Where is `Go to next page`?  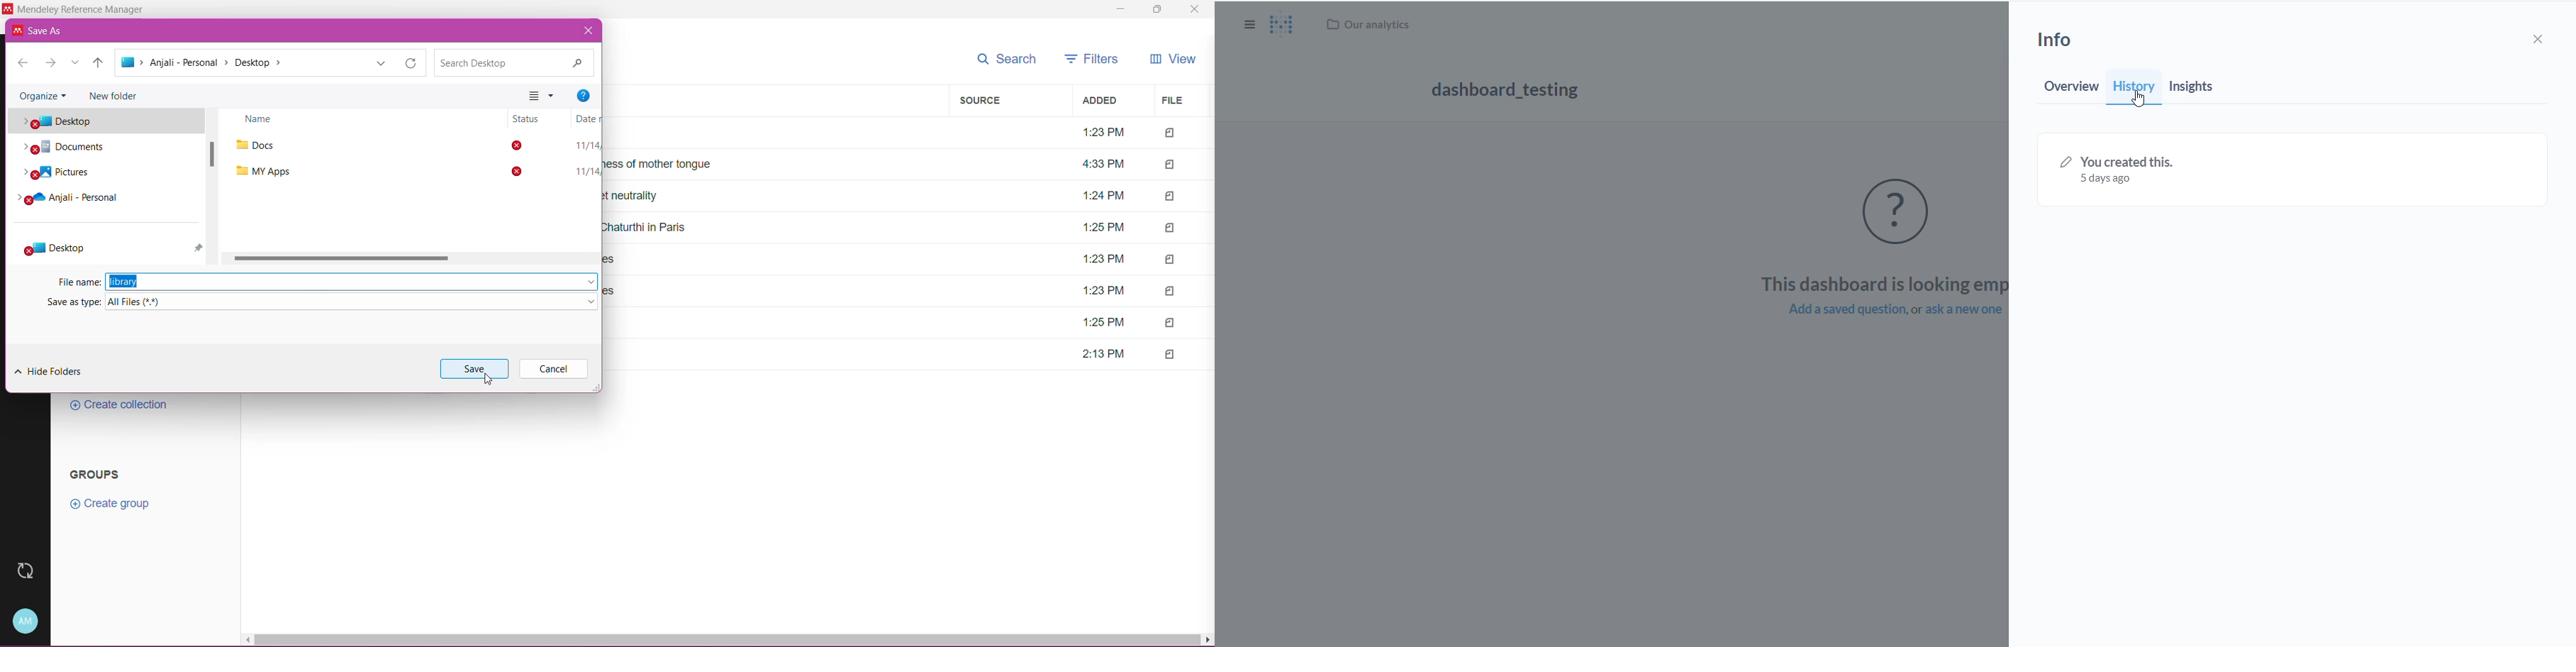
Go to next page is located at coordinates (51, 63).